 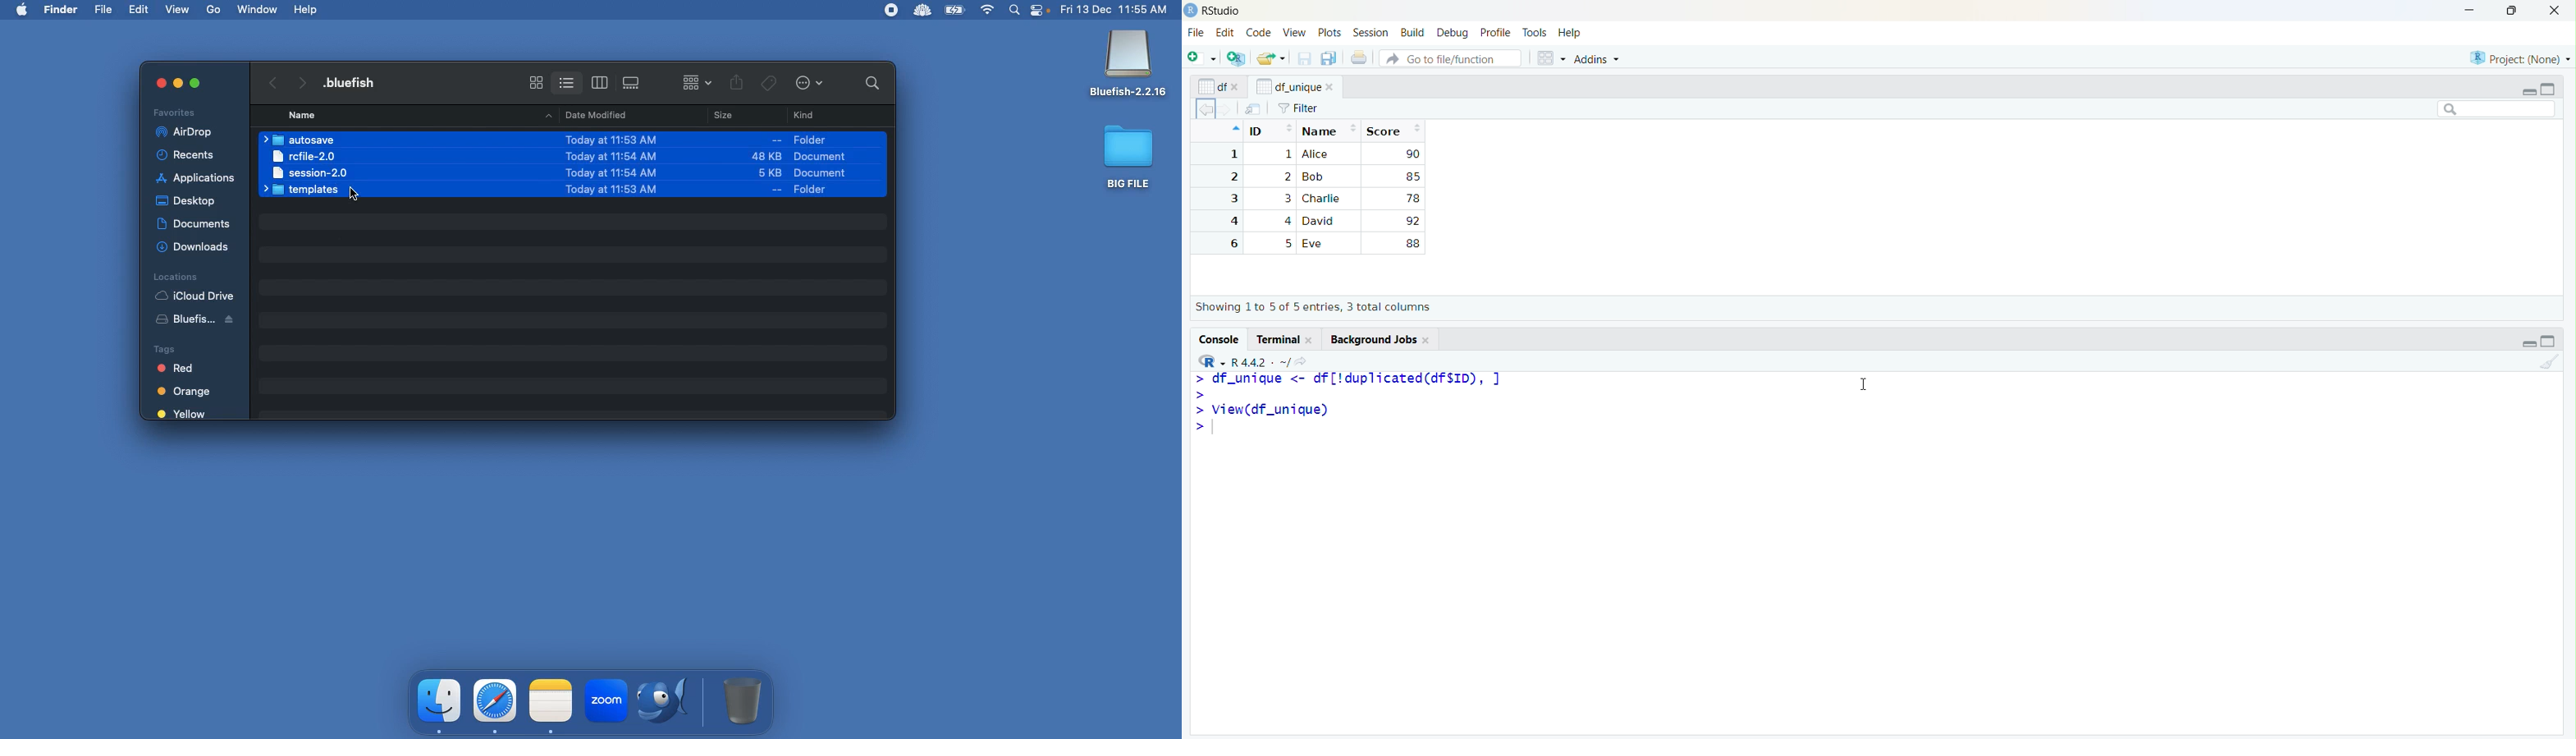 I want to click on scroll up, so click(x=2554, y=149).